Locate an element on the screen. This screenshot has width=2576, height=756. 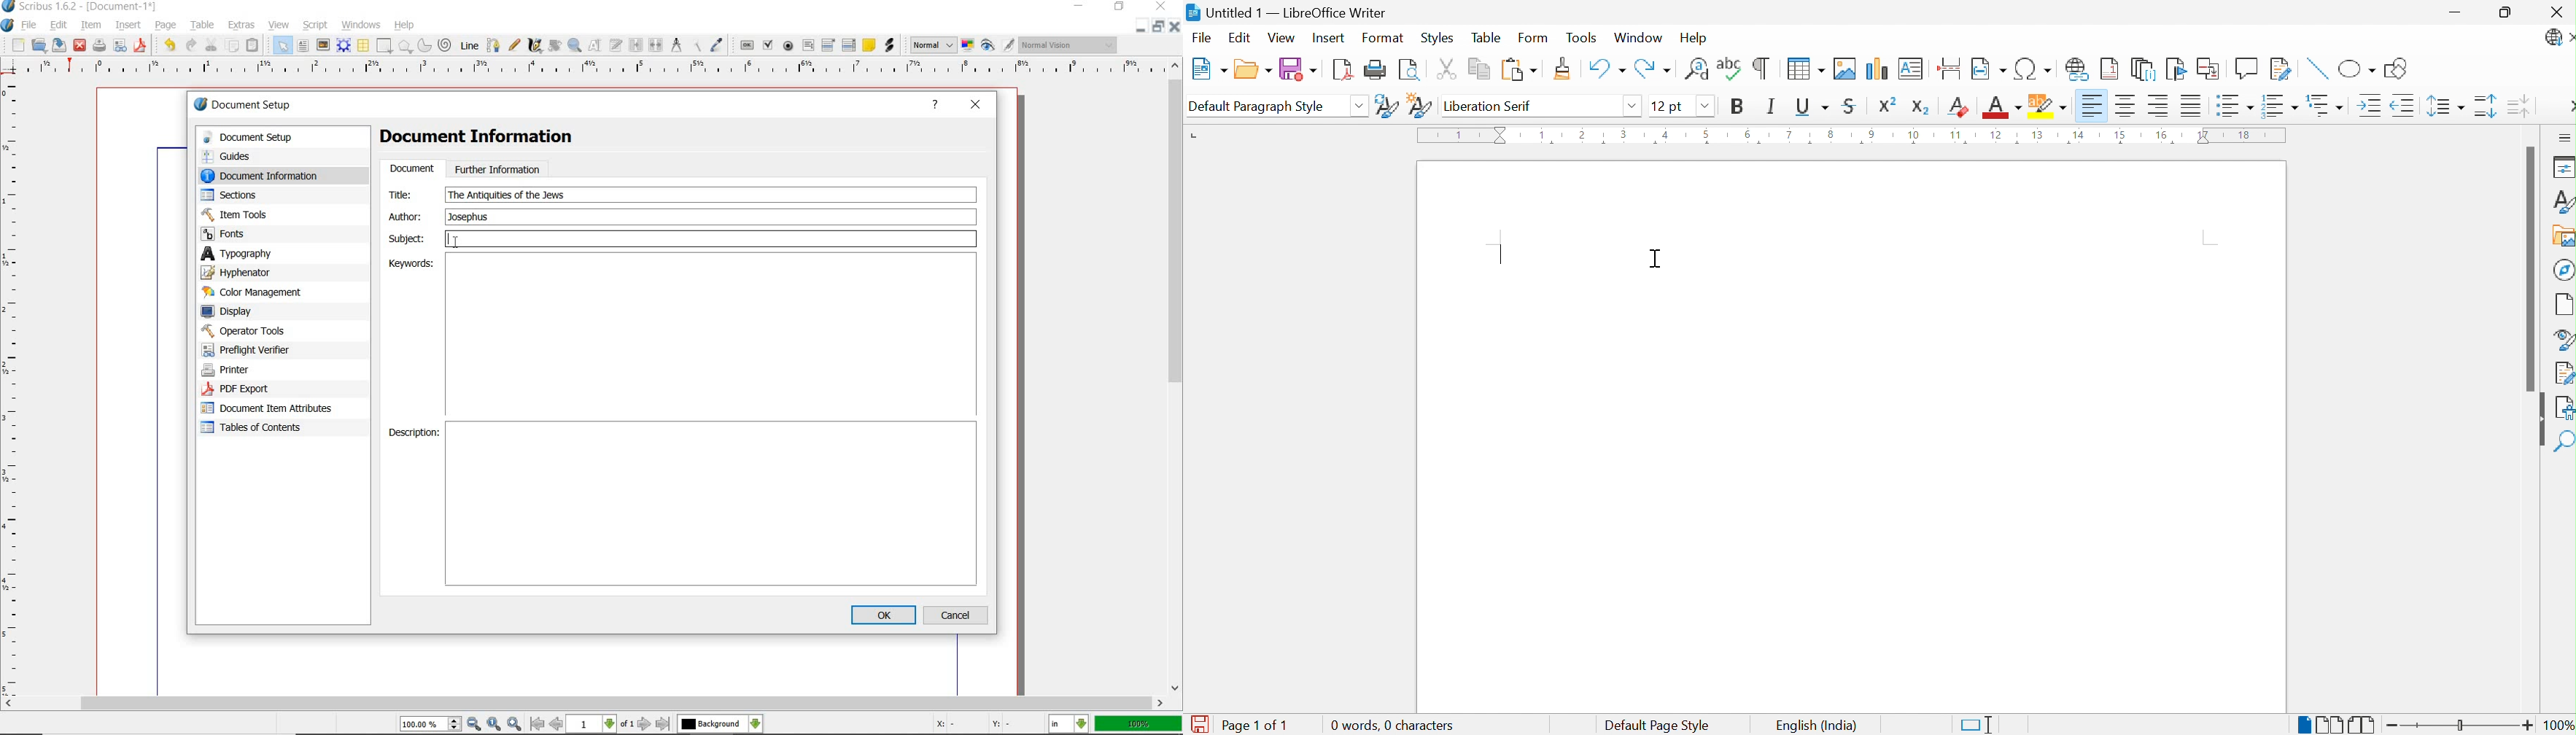
zoom in or zoom out is located at coordinates (575, 46).